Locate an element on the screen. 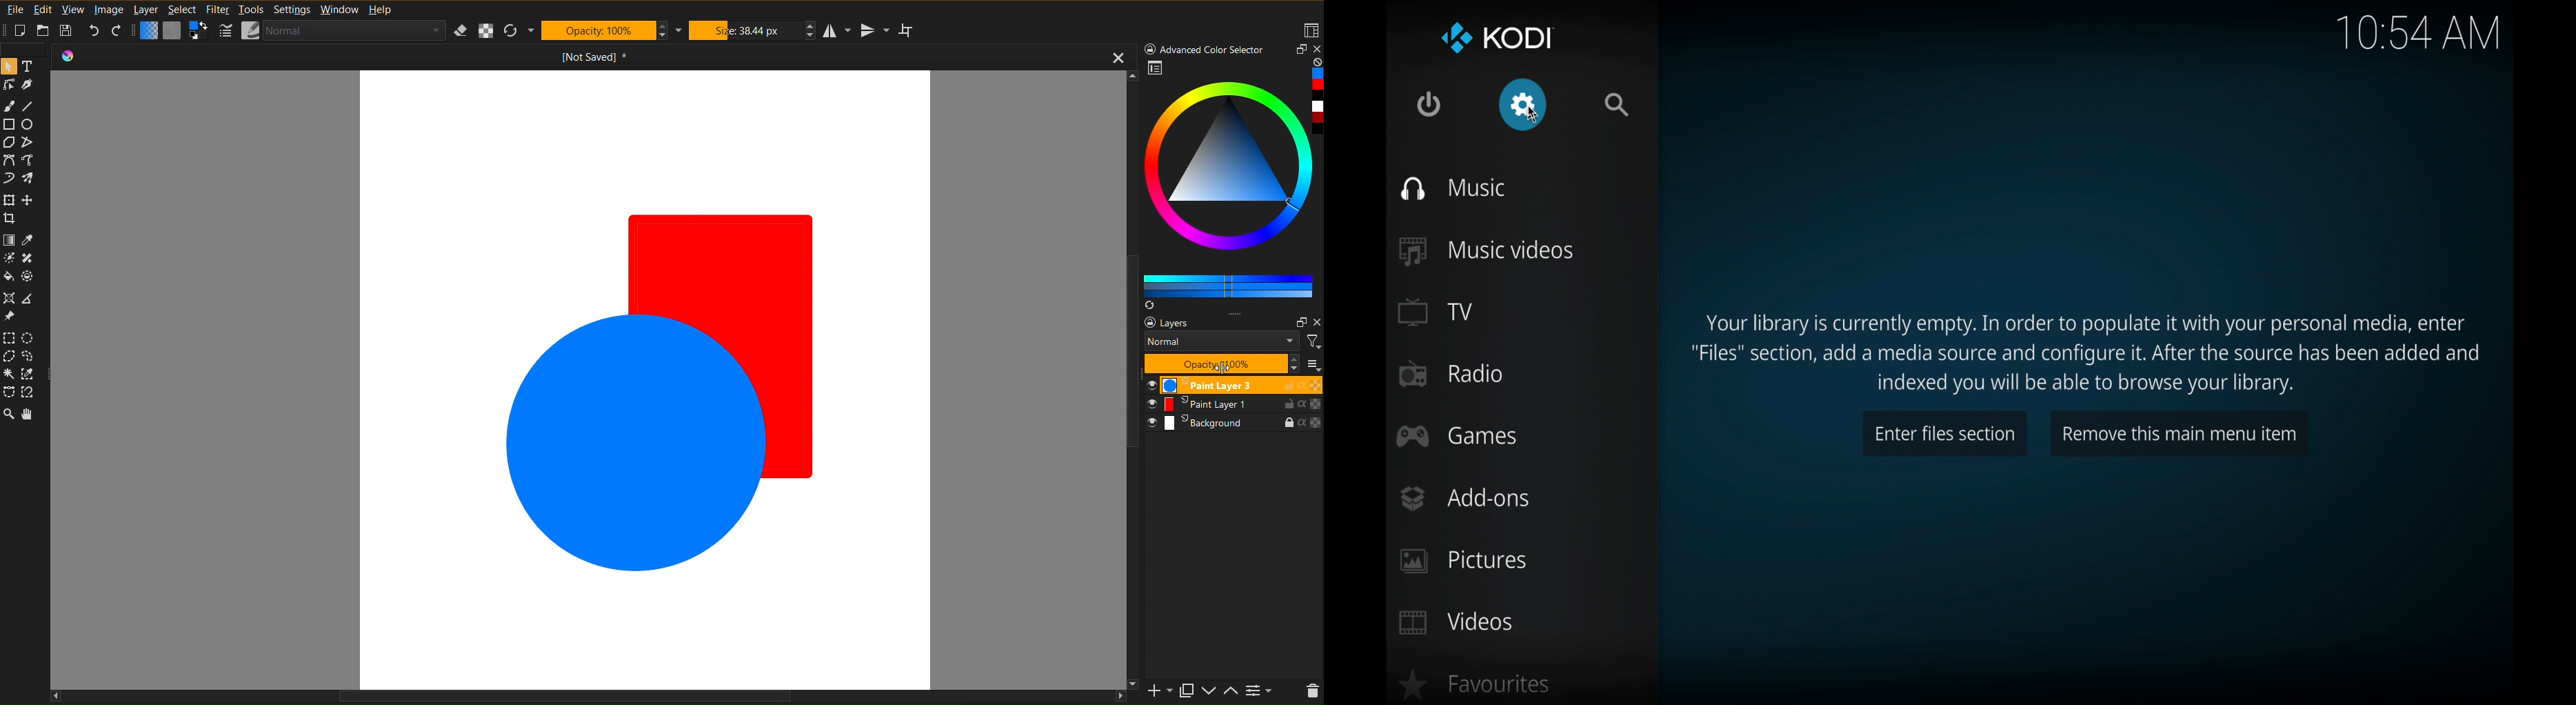 This screenshot has width=2576, height=728. add is located at coordinates (1160, 692).